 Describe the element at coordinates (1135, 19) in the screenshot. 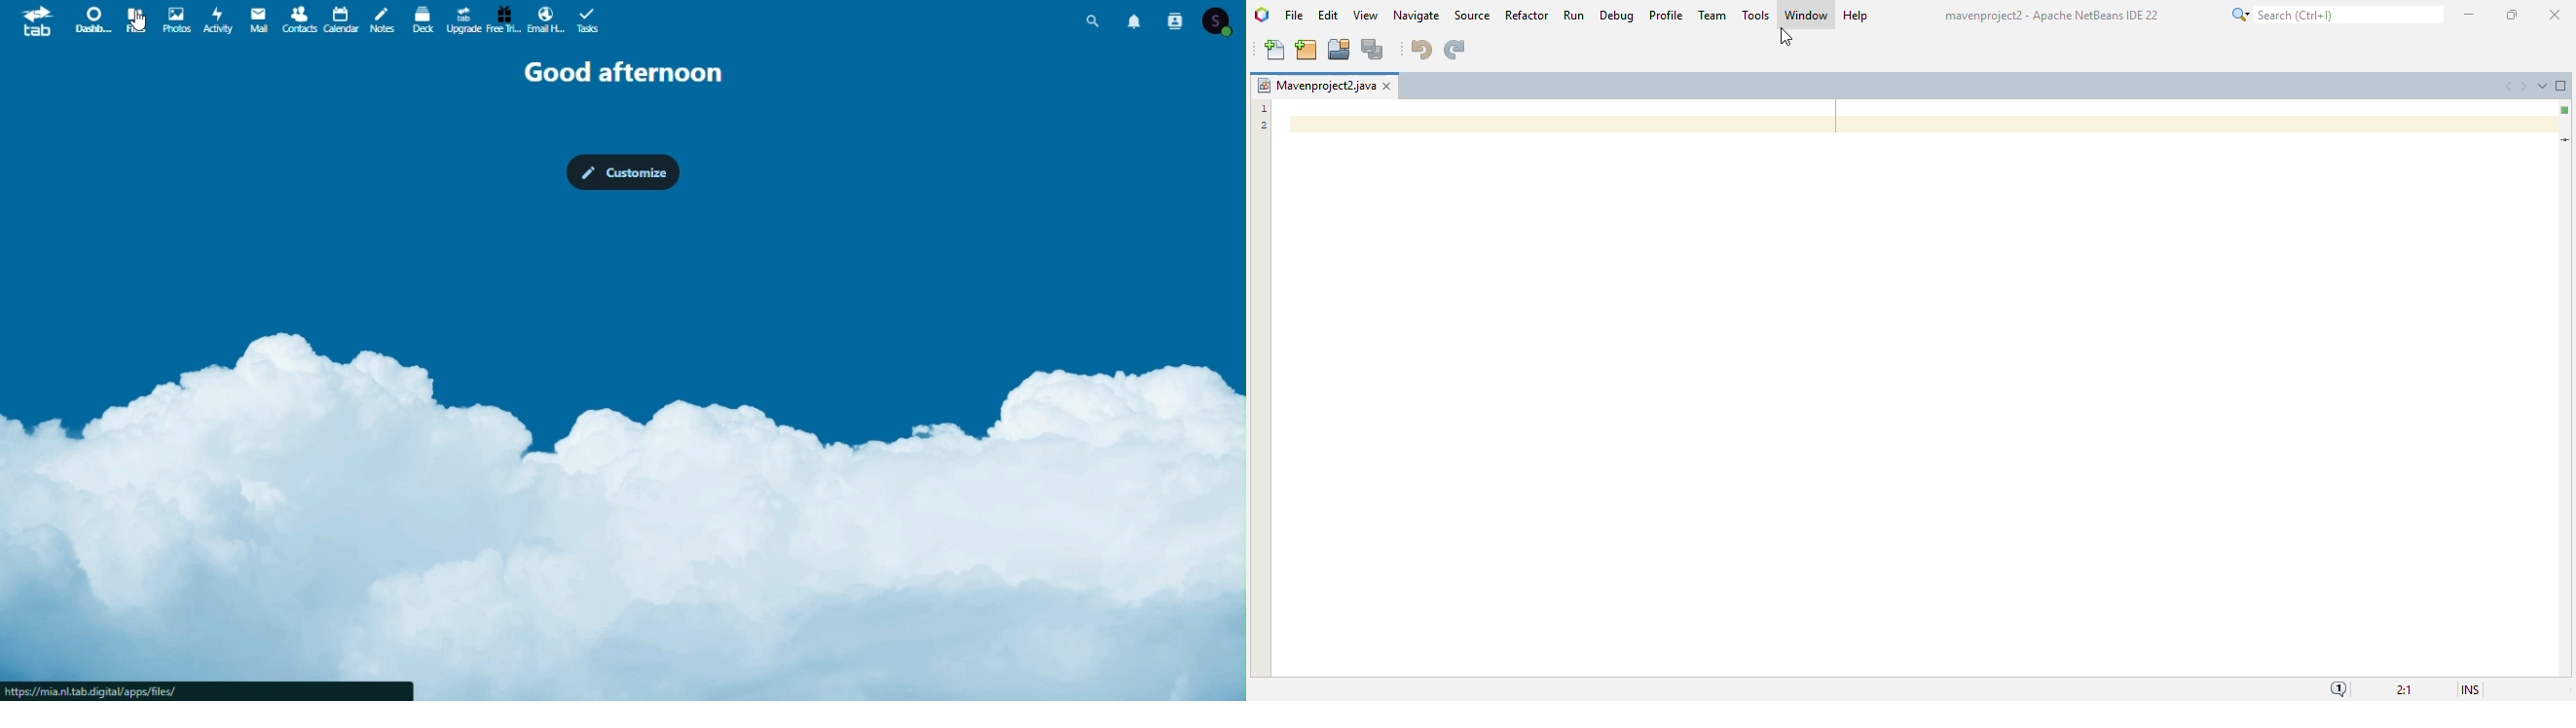

I see `notifications` at that location.